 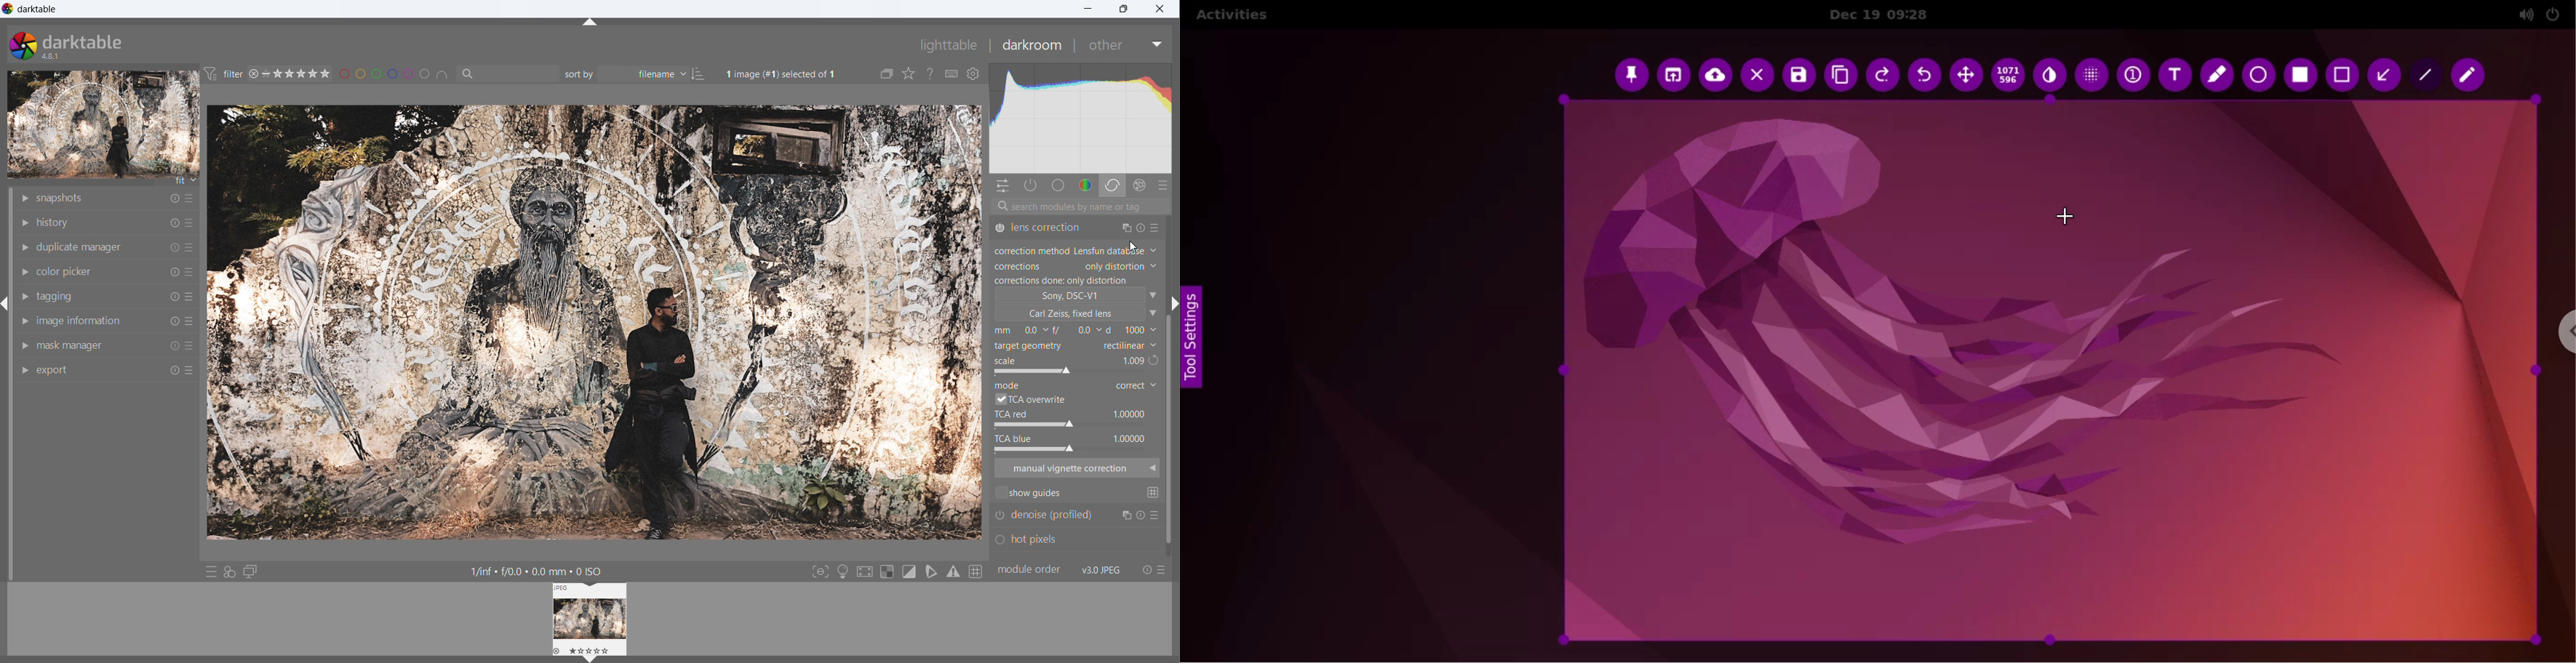 I want to click on filter by text from images metadata, so click(x=507, y=74).